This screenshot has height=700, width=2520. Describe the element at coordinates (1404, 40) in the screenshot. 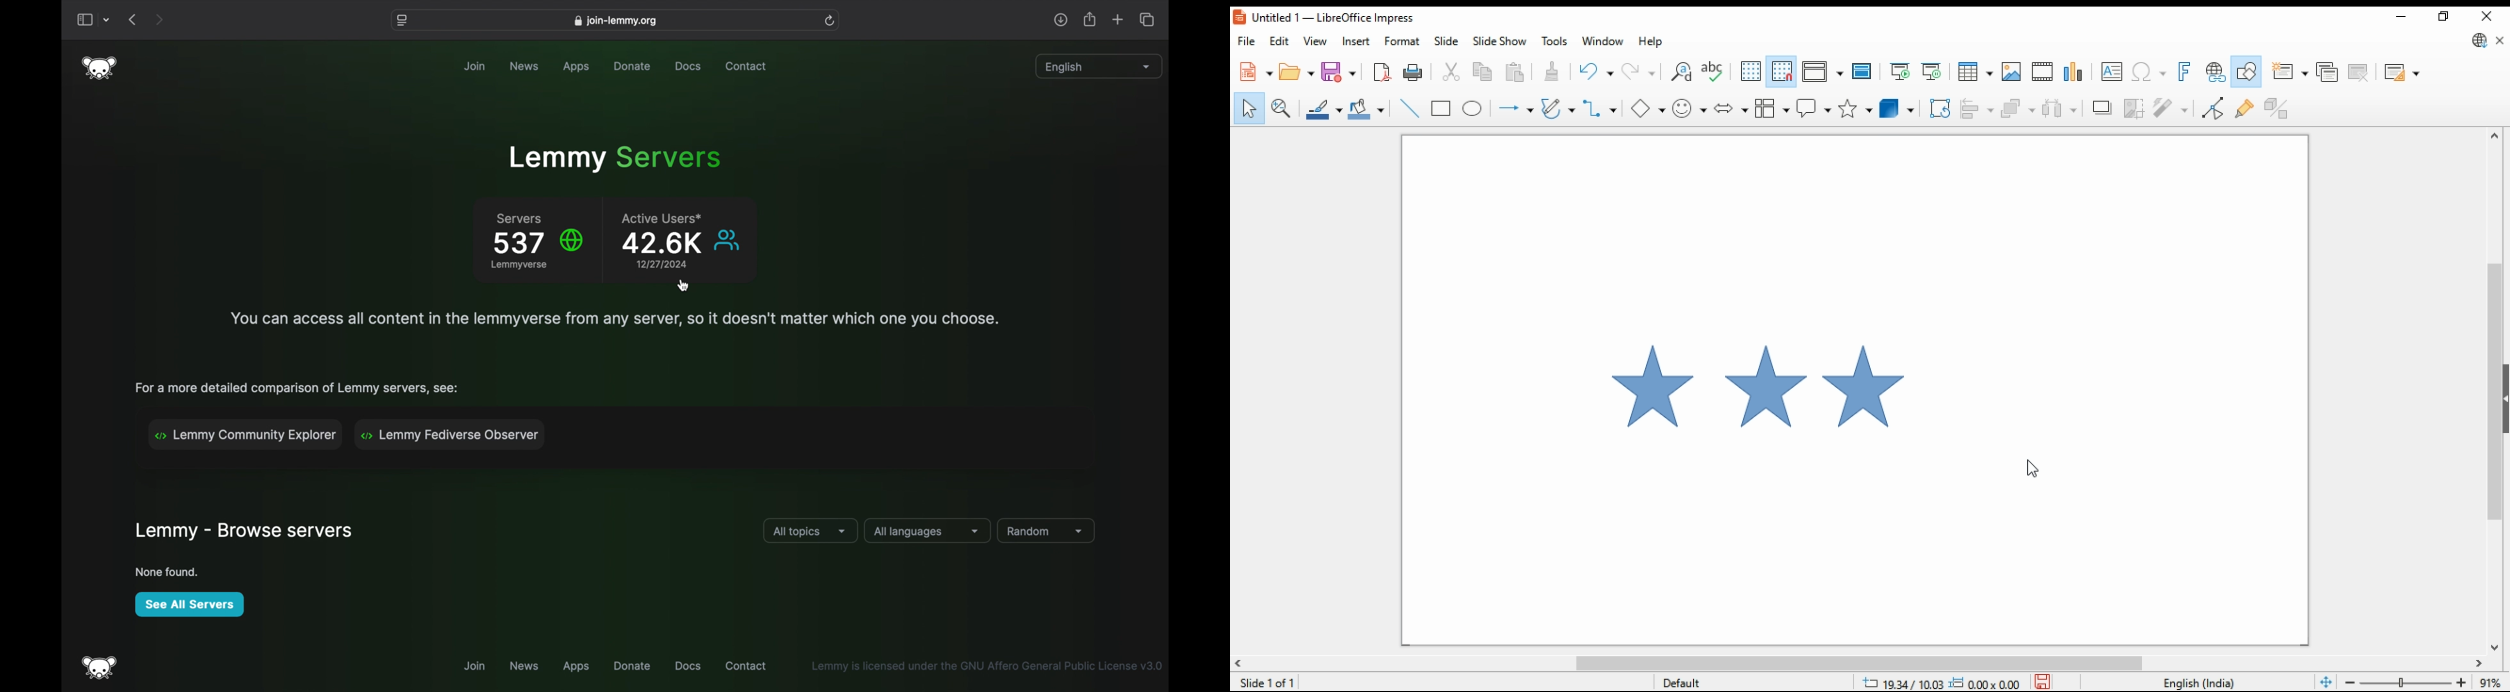

I see `format` at that location.